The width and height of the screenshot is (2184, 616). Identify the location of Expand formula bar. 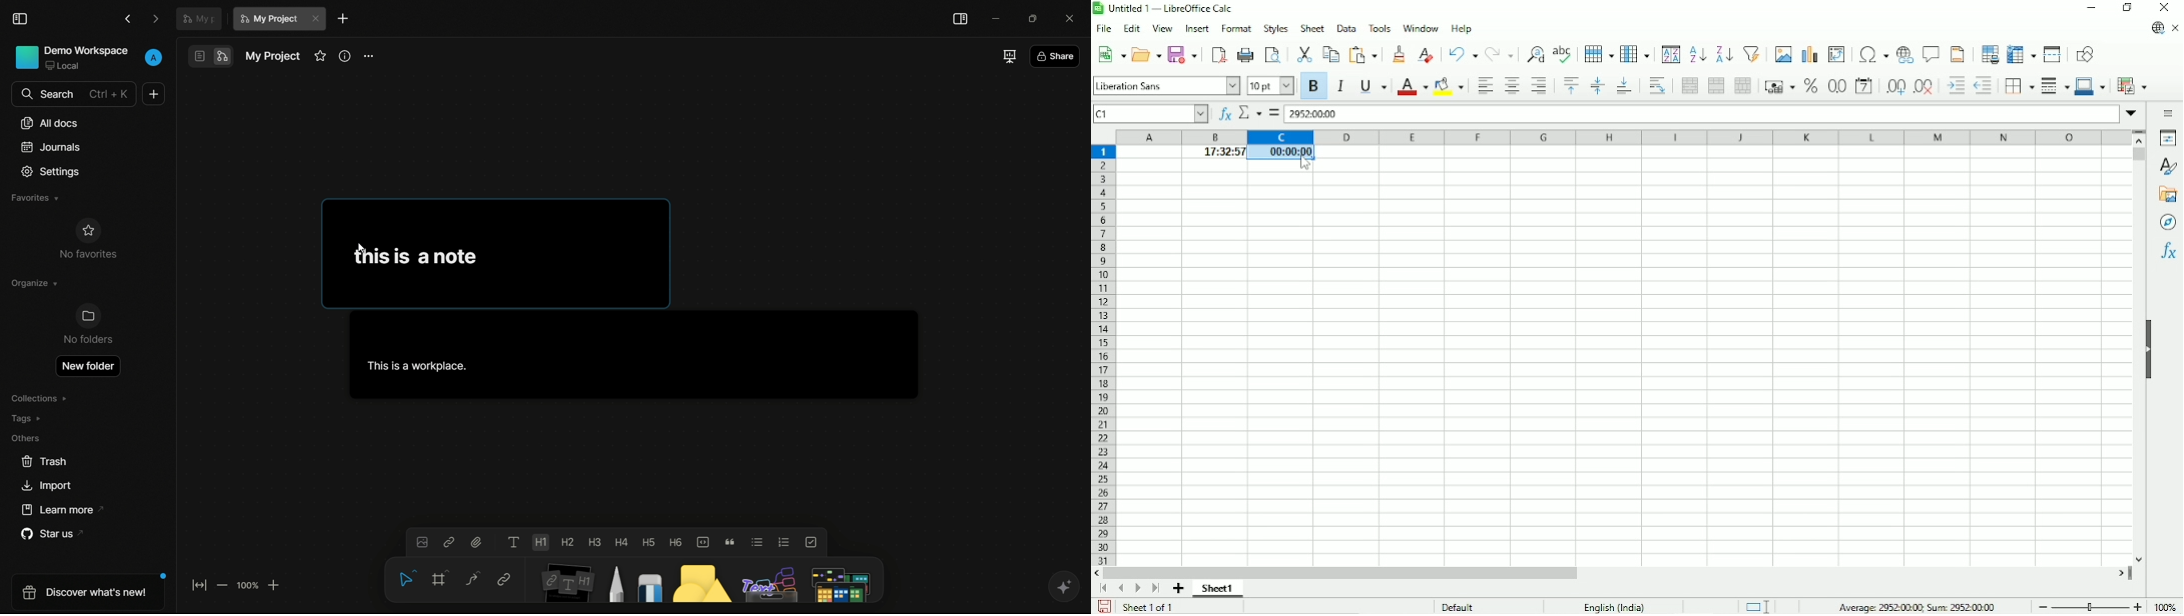
(2133, 115).